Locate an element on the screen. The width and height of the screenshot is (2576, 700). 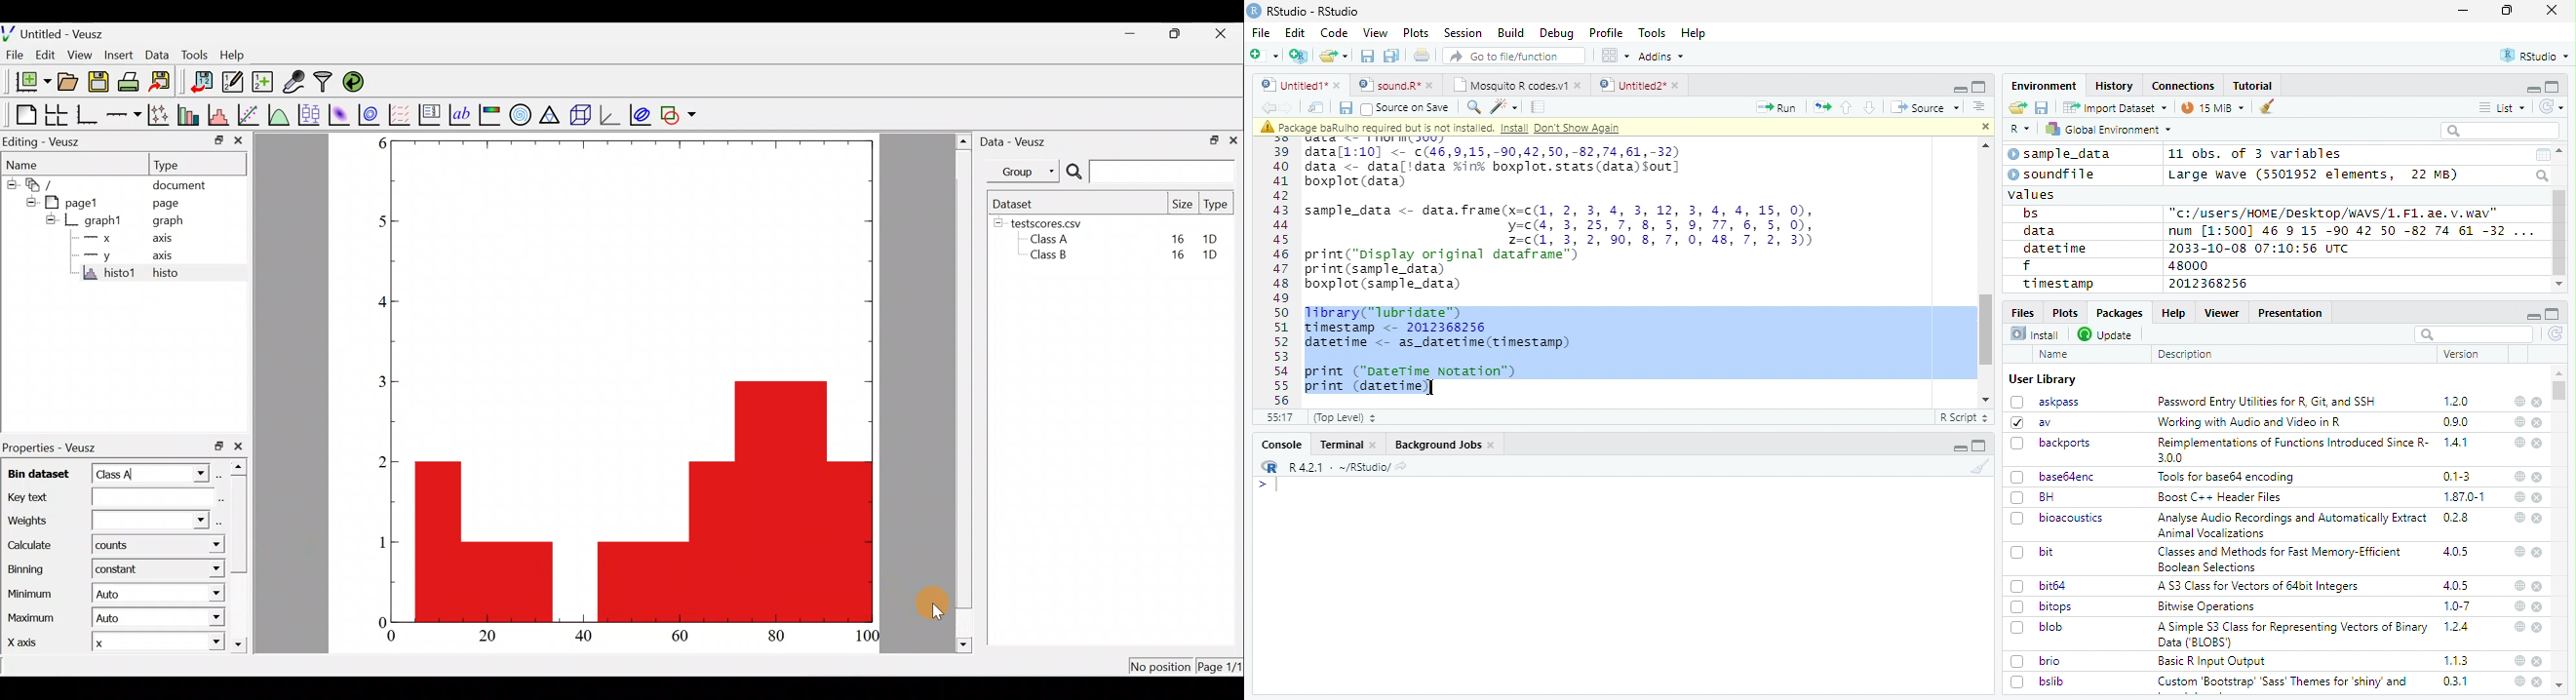
Scroll bar is located at coordinates (2560, 233).